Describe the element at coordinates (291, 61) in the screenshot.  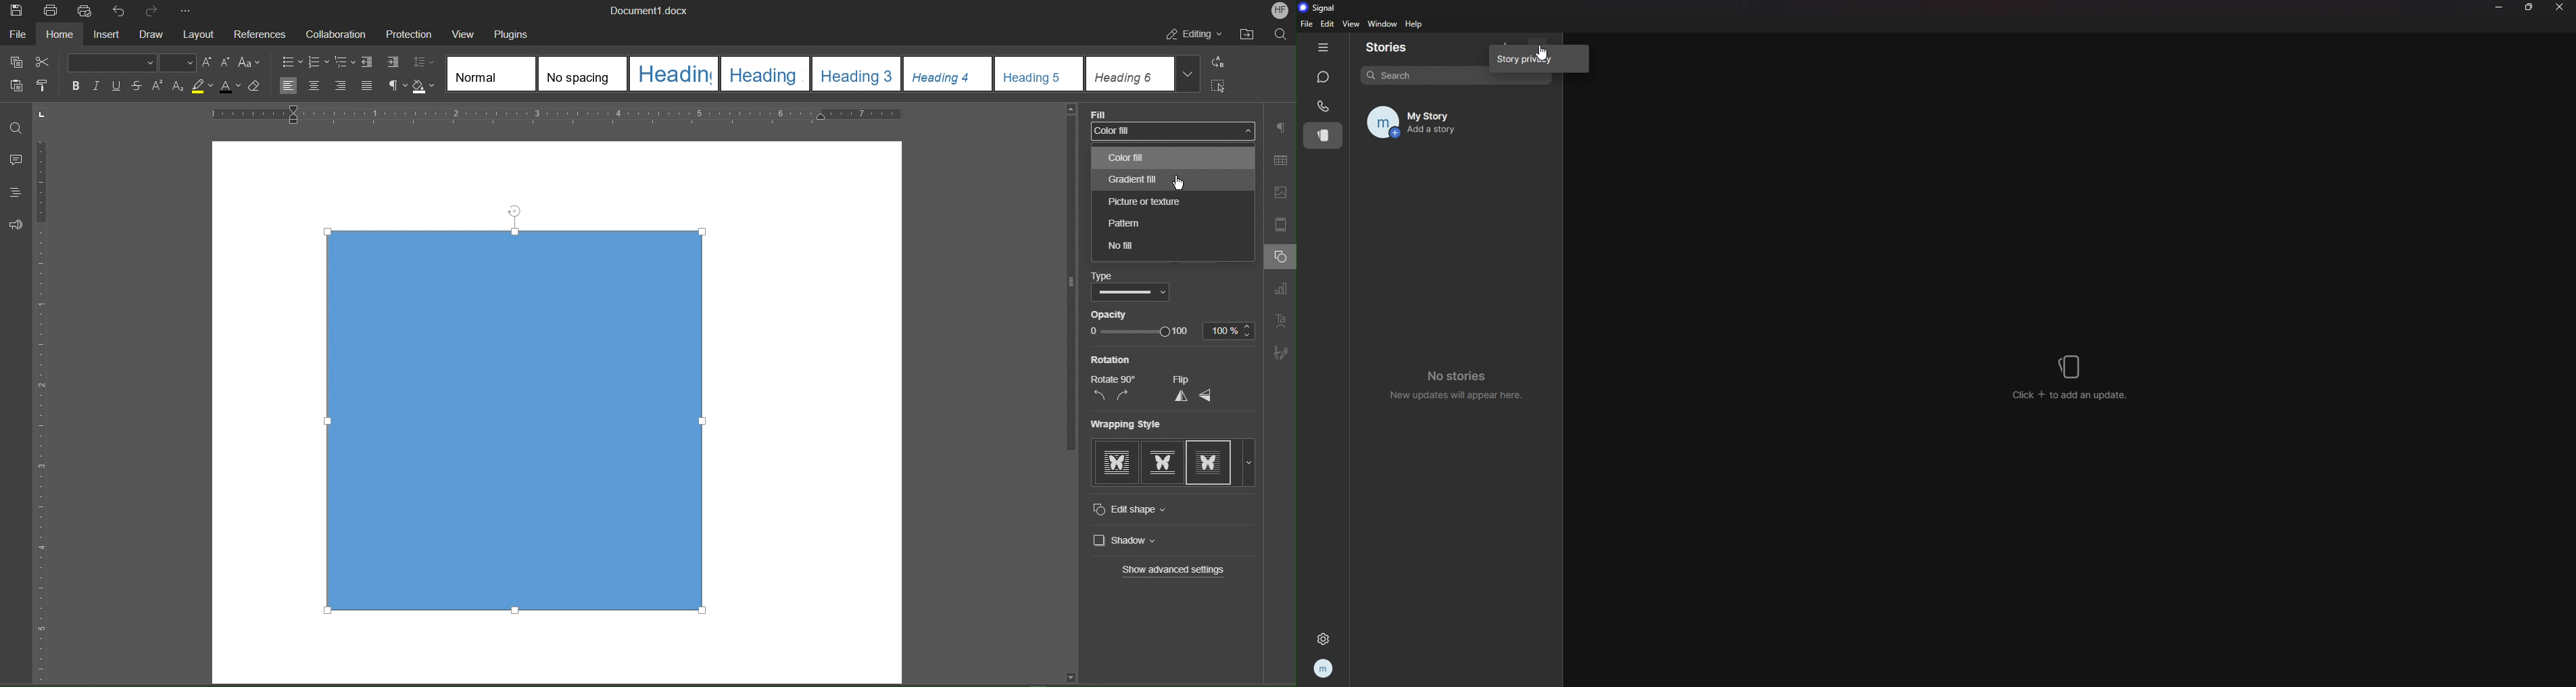
I see `Bullet List` at that location.